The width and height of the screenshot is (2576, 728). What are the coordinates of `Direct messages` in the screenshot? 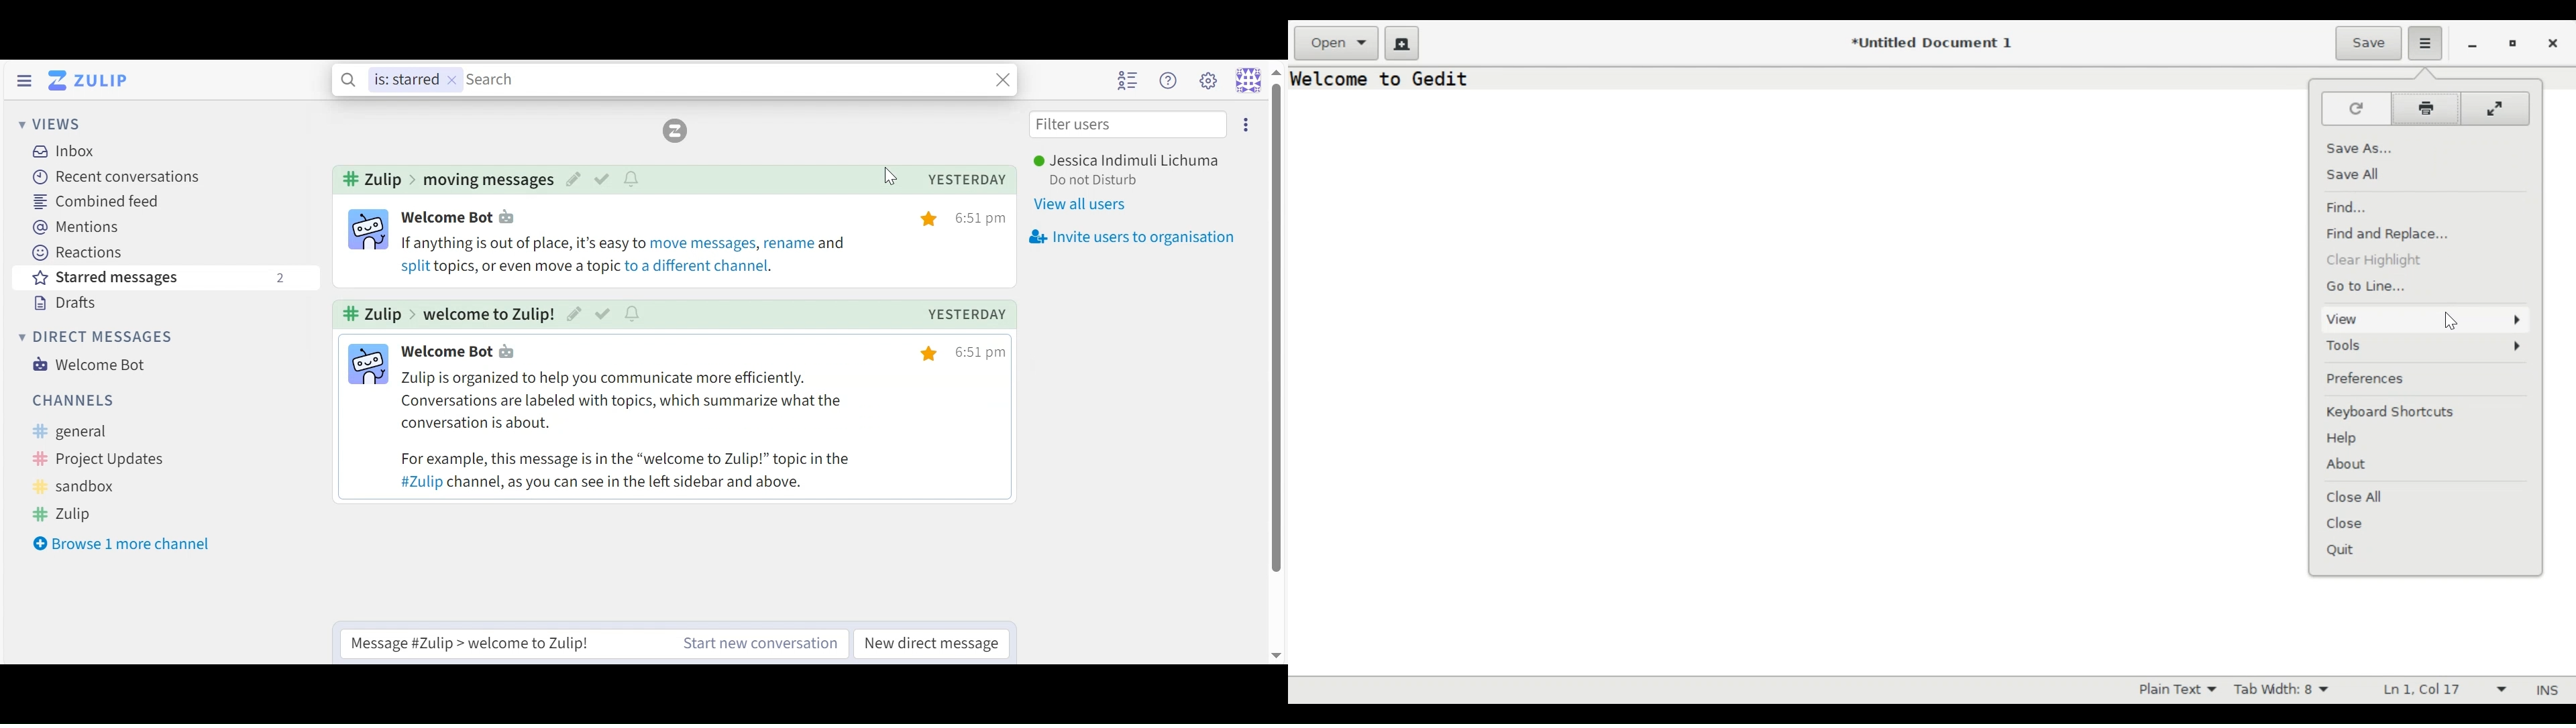 It's located at (95, 335).